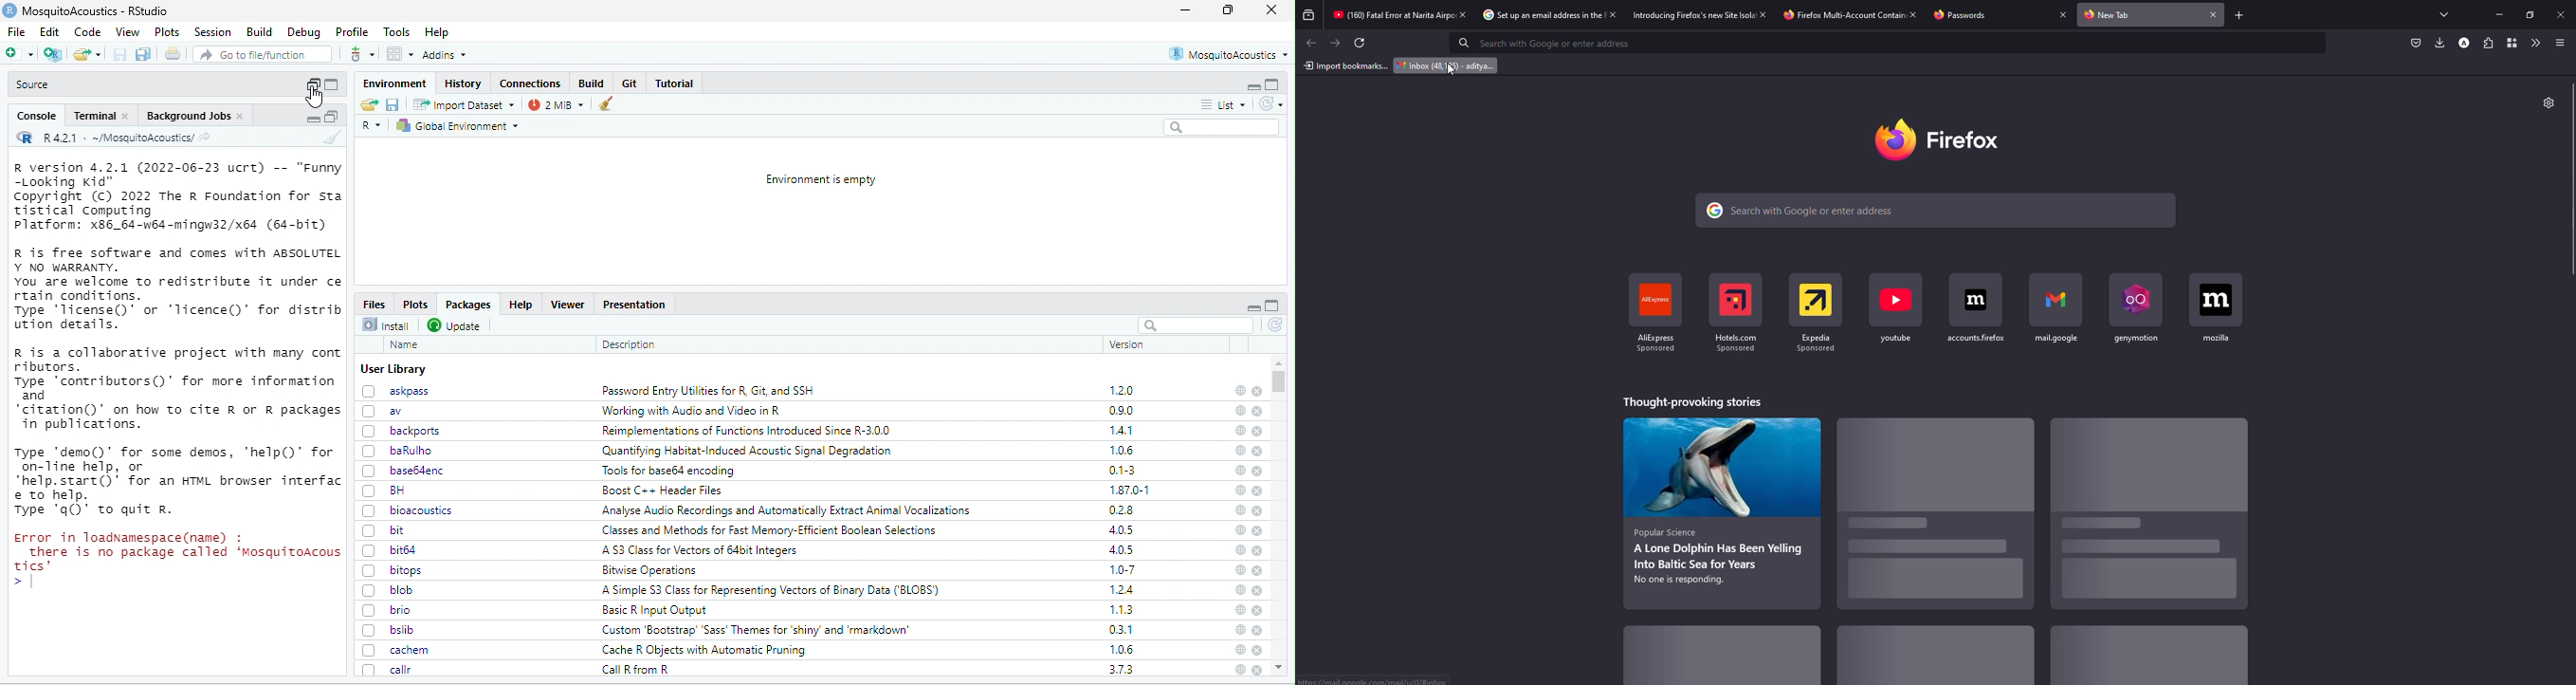 This screenshot has width=2576, height=700. Describe the element at coordinates (100, 117) in the screenshot. I see `Terminal` at that location.